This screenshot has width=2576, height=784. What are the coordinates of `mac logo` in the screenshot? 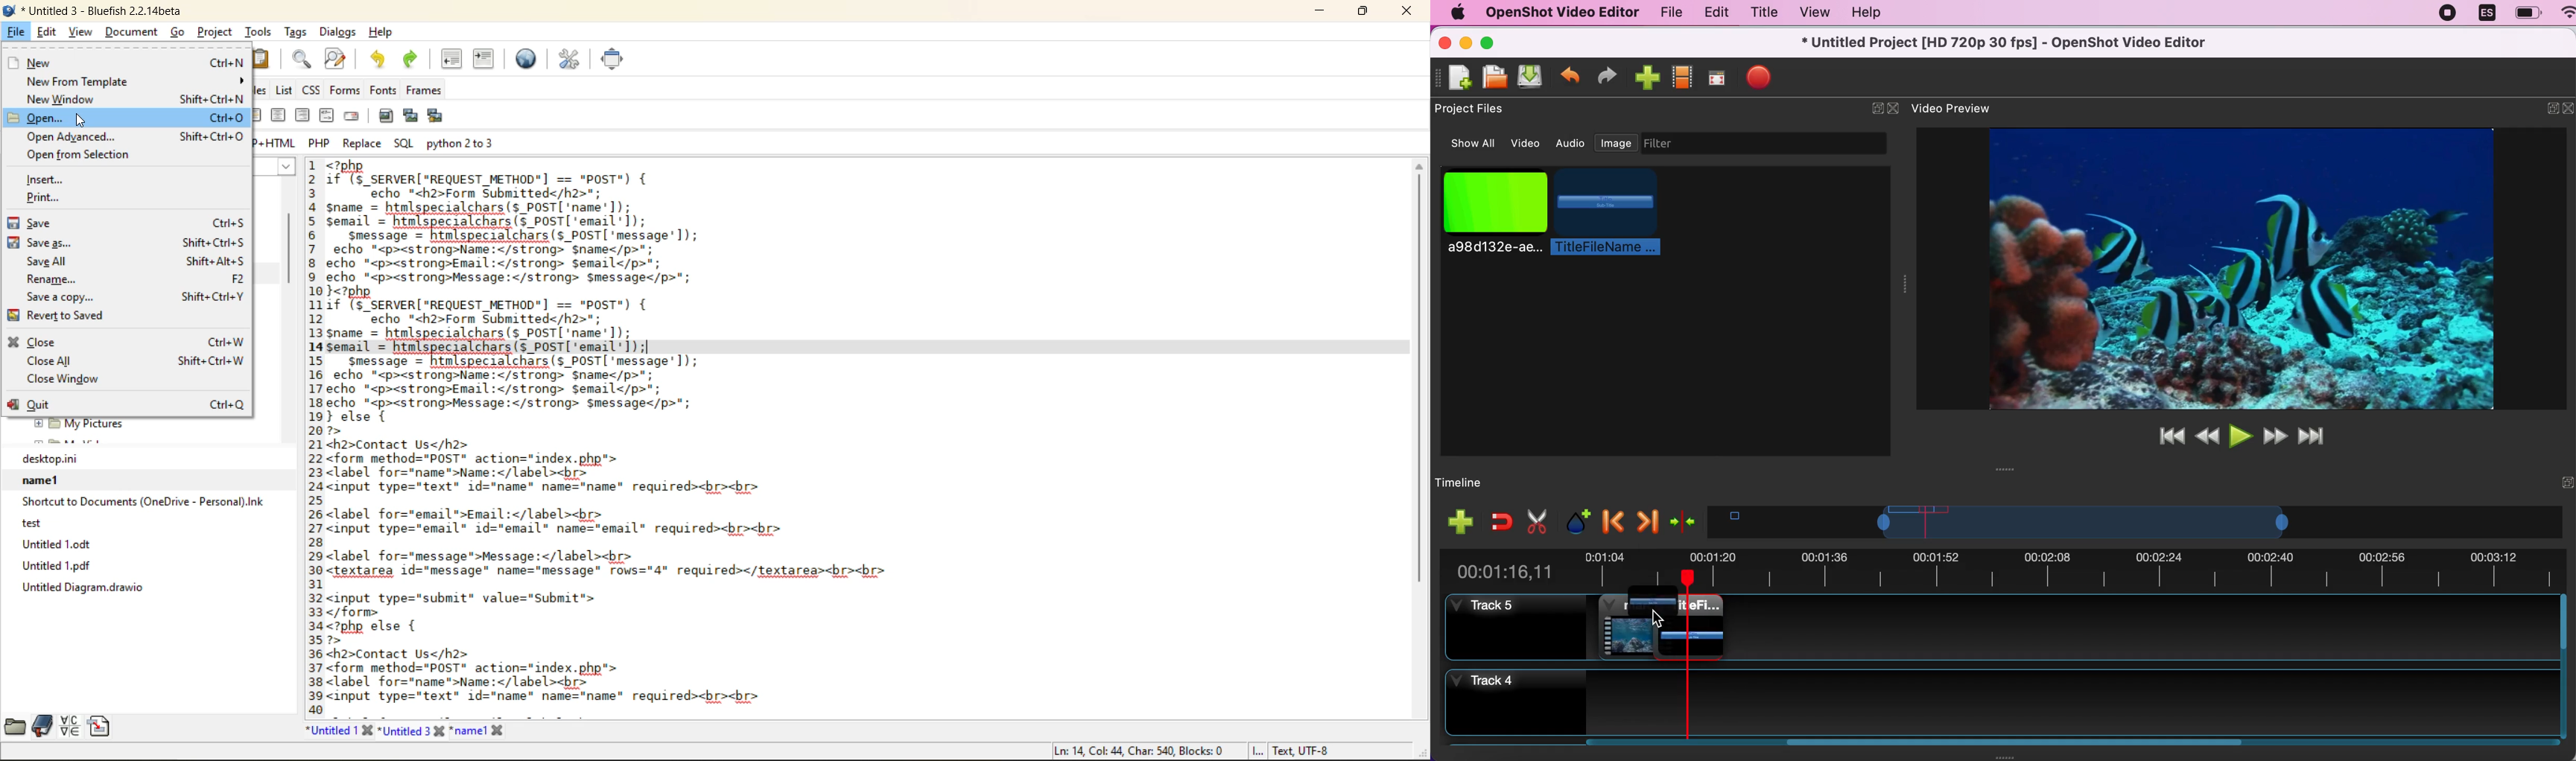 It's located at (1457, 12).